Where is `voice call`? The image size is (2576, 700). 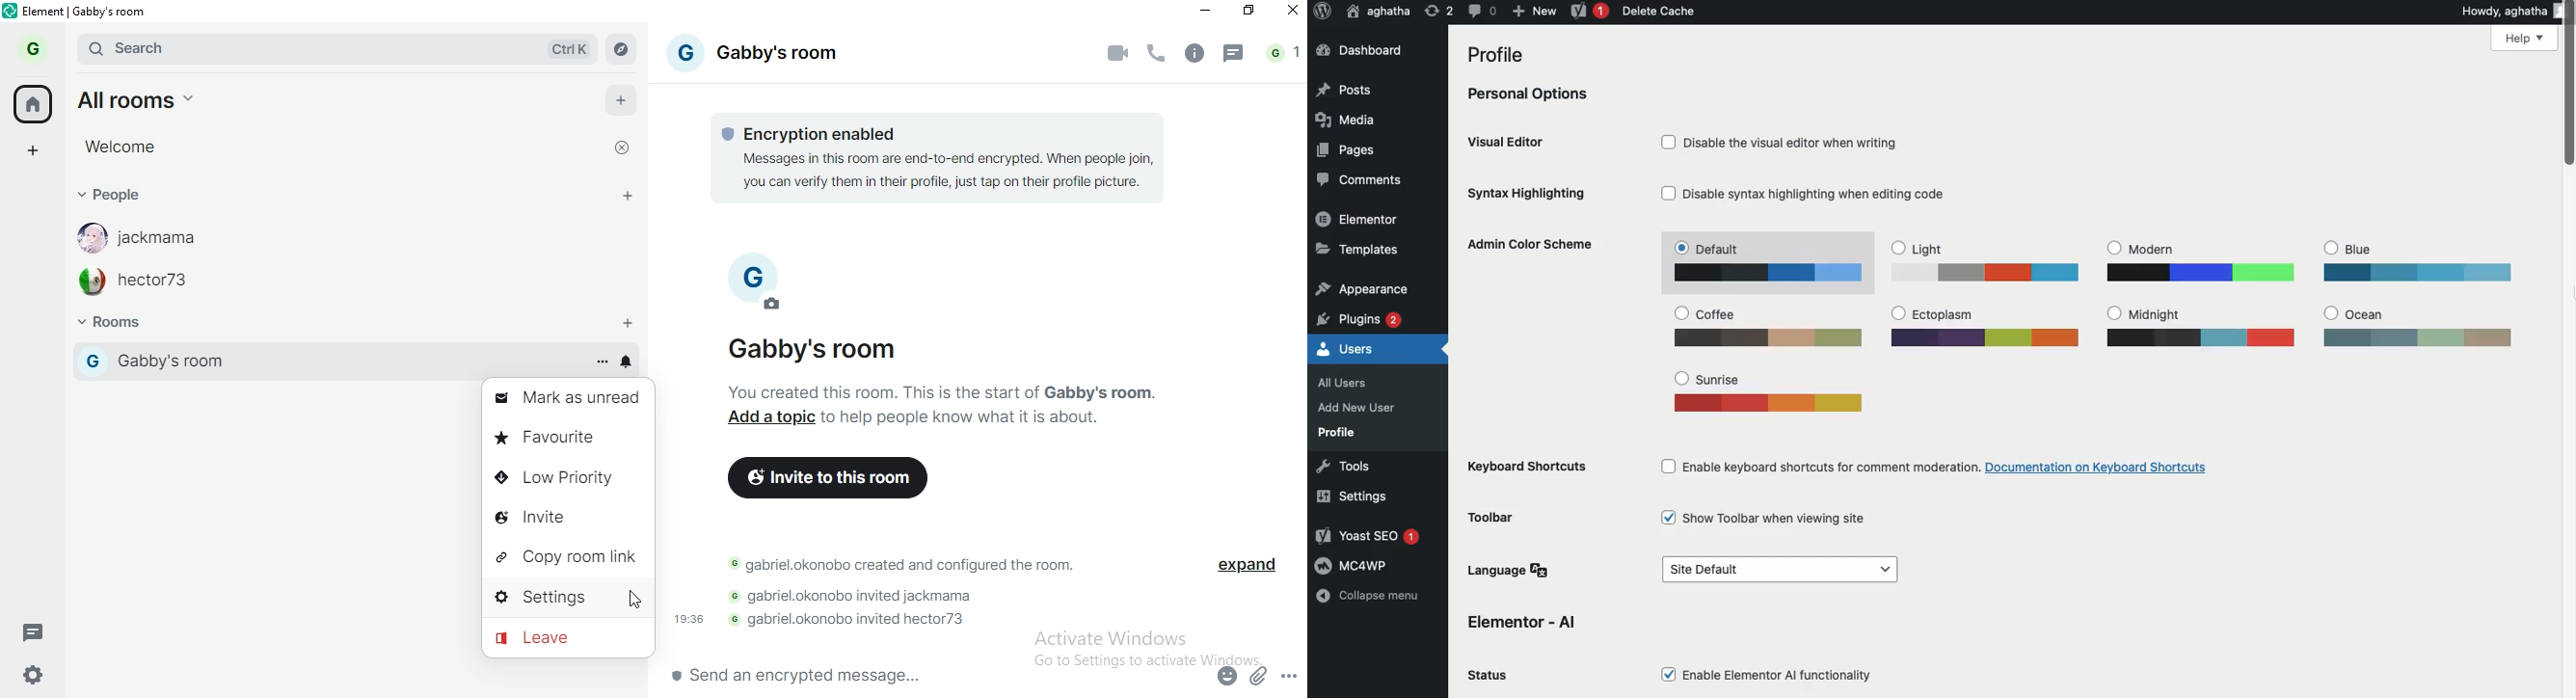
voice call is located at coordinates (1155, 50).